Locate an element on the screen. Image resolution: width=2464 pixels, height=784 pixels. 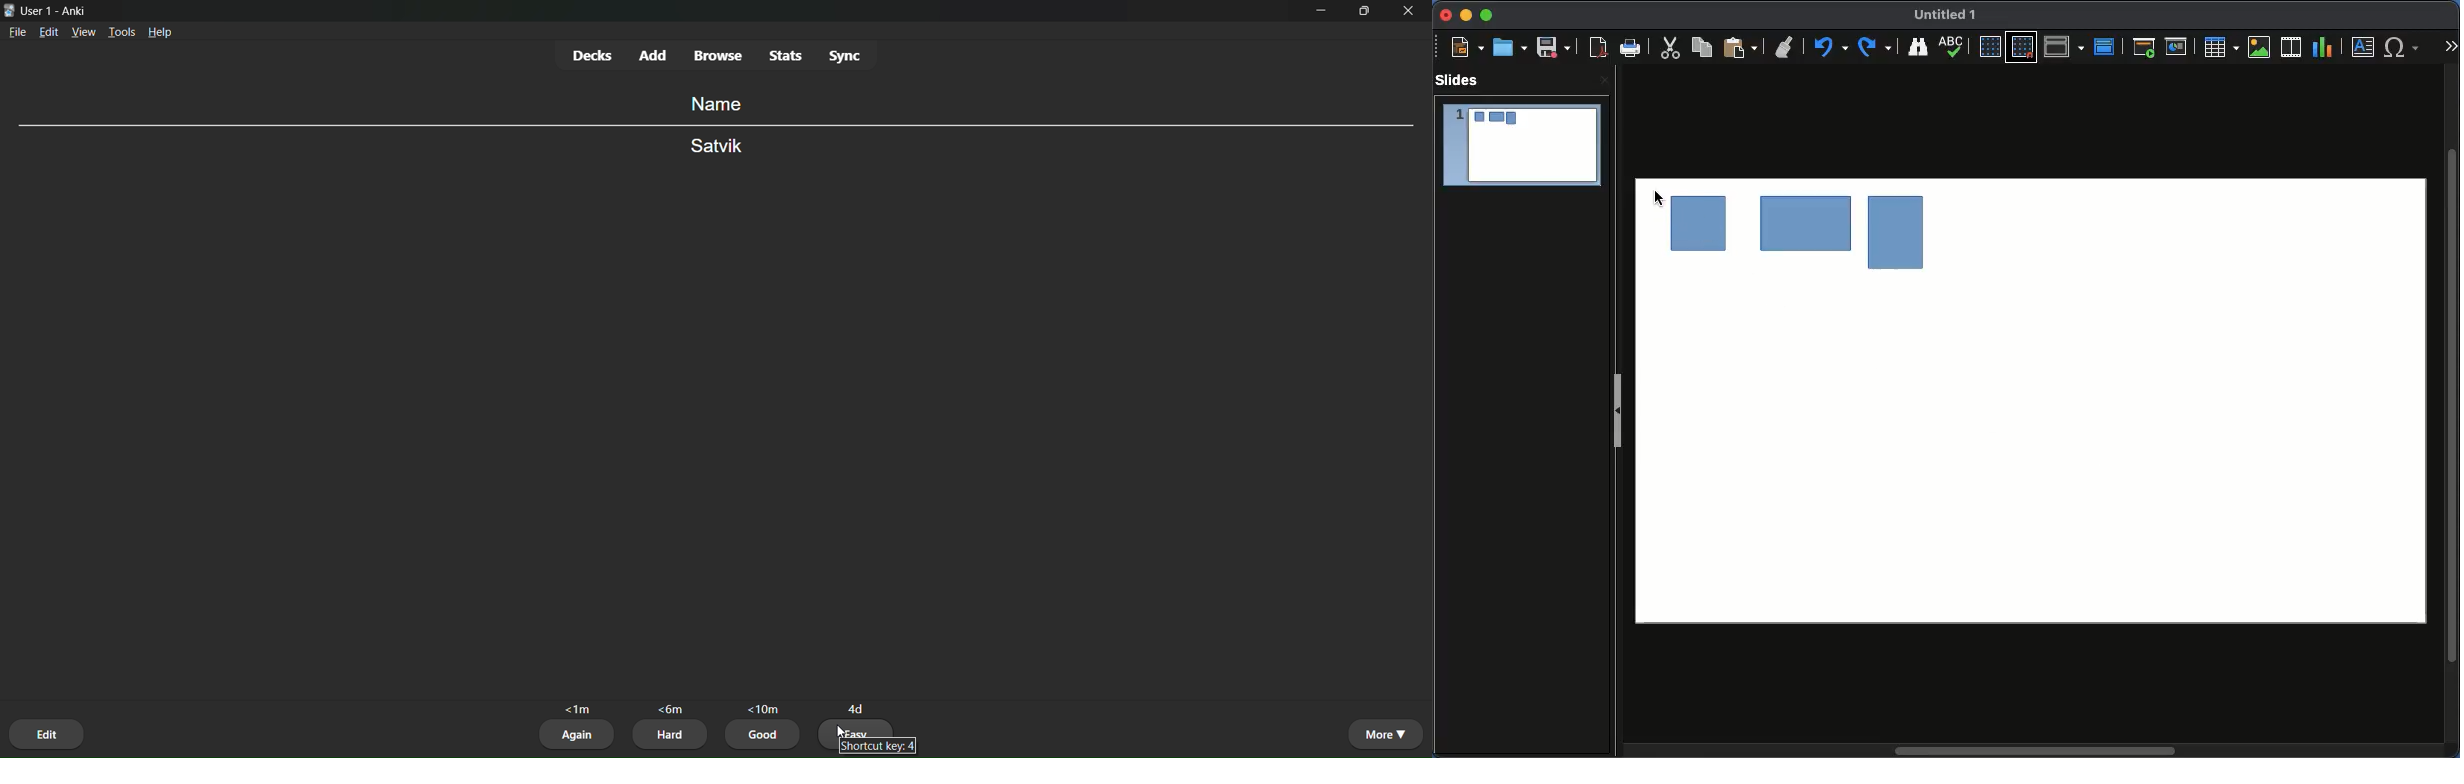
Shape is located at coordinates (1802, 229).